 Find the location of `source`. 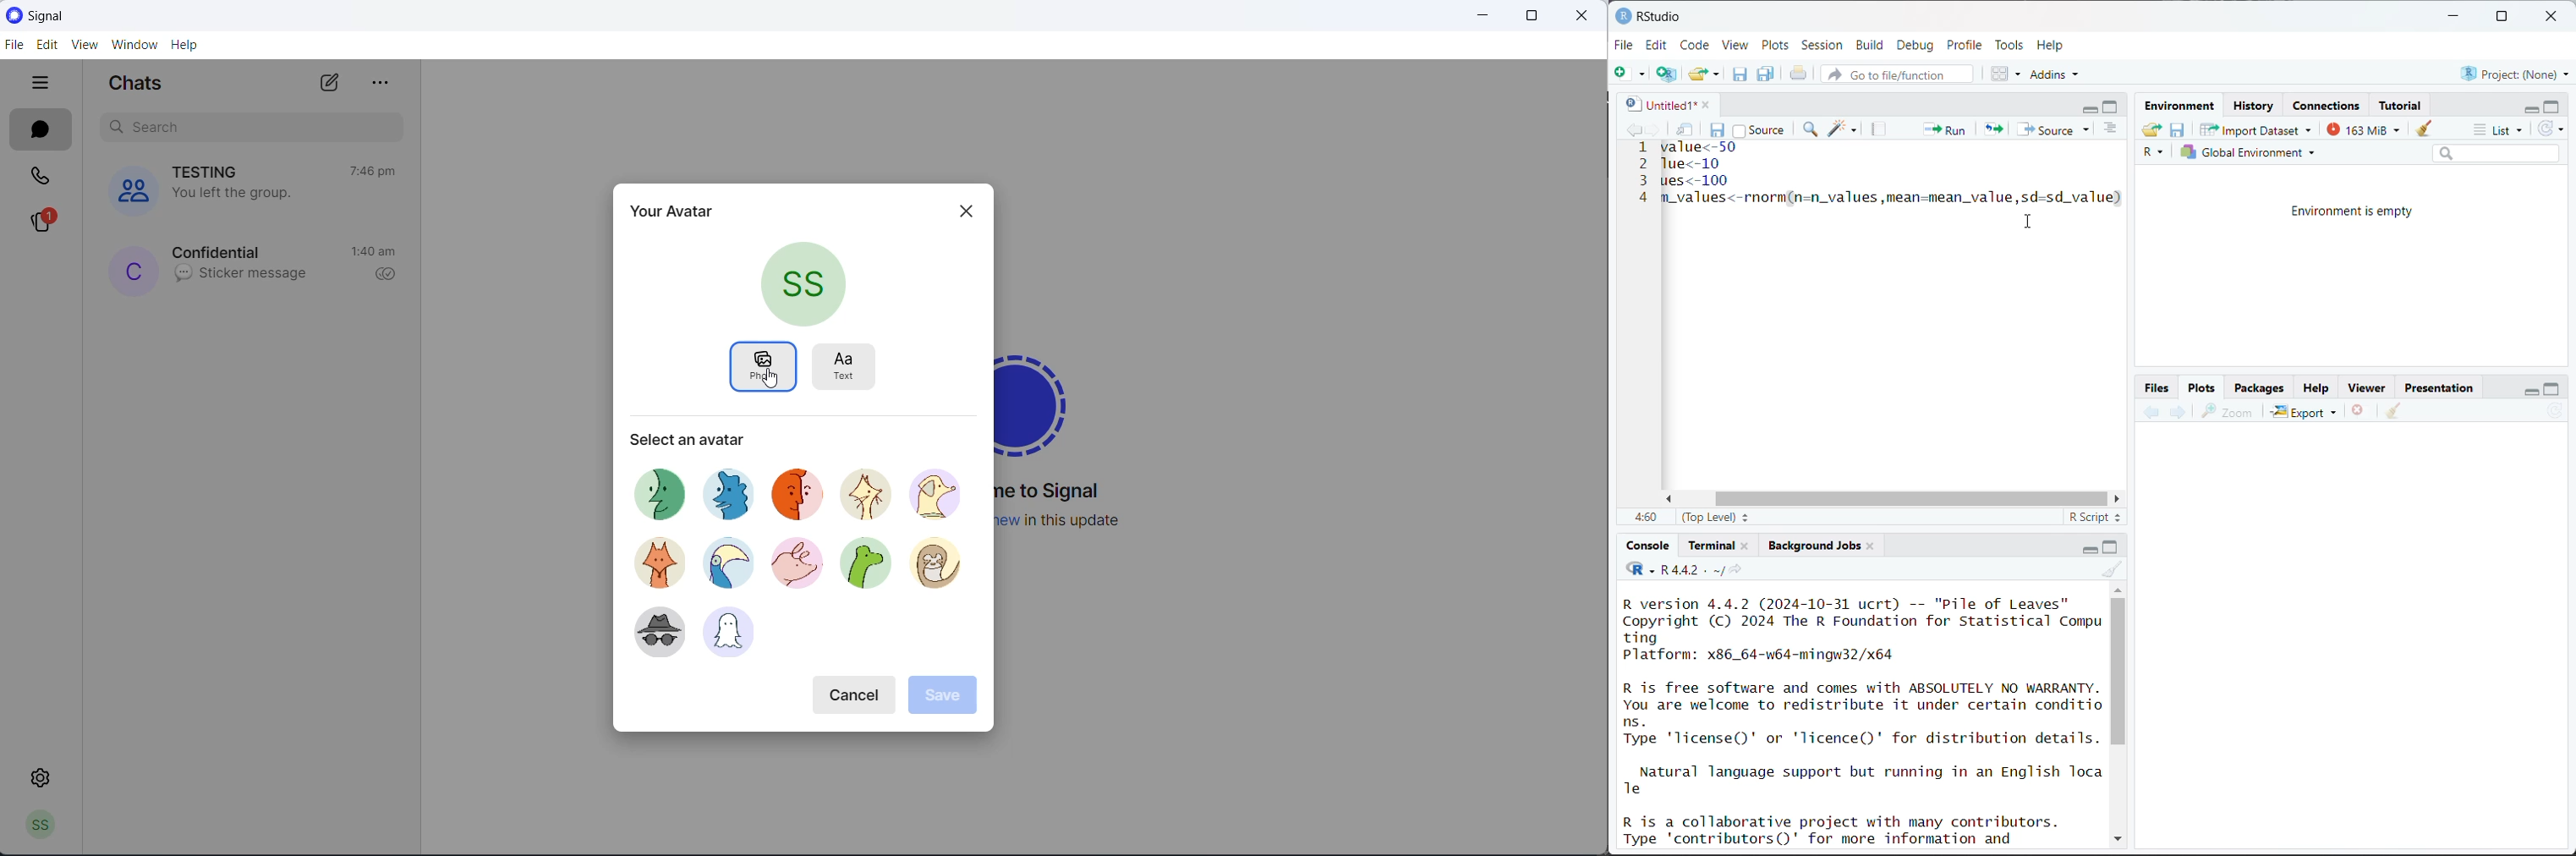

source is located at coordinates (1758, 129).